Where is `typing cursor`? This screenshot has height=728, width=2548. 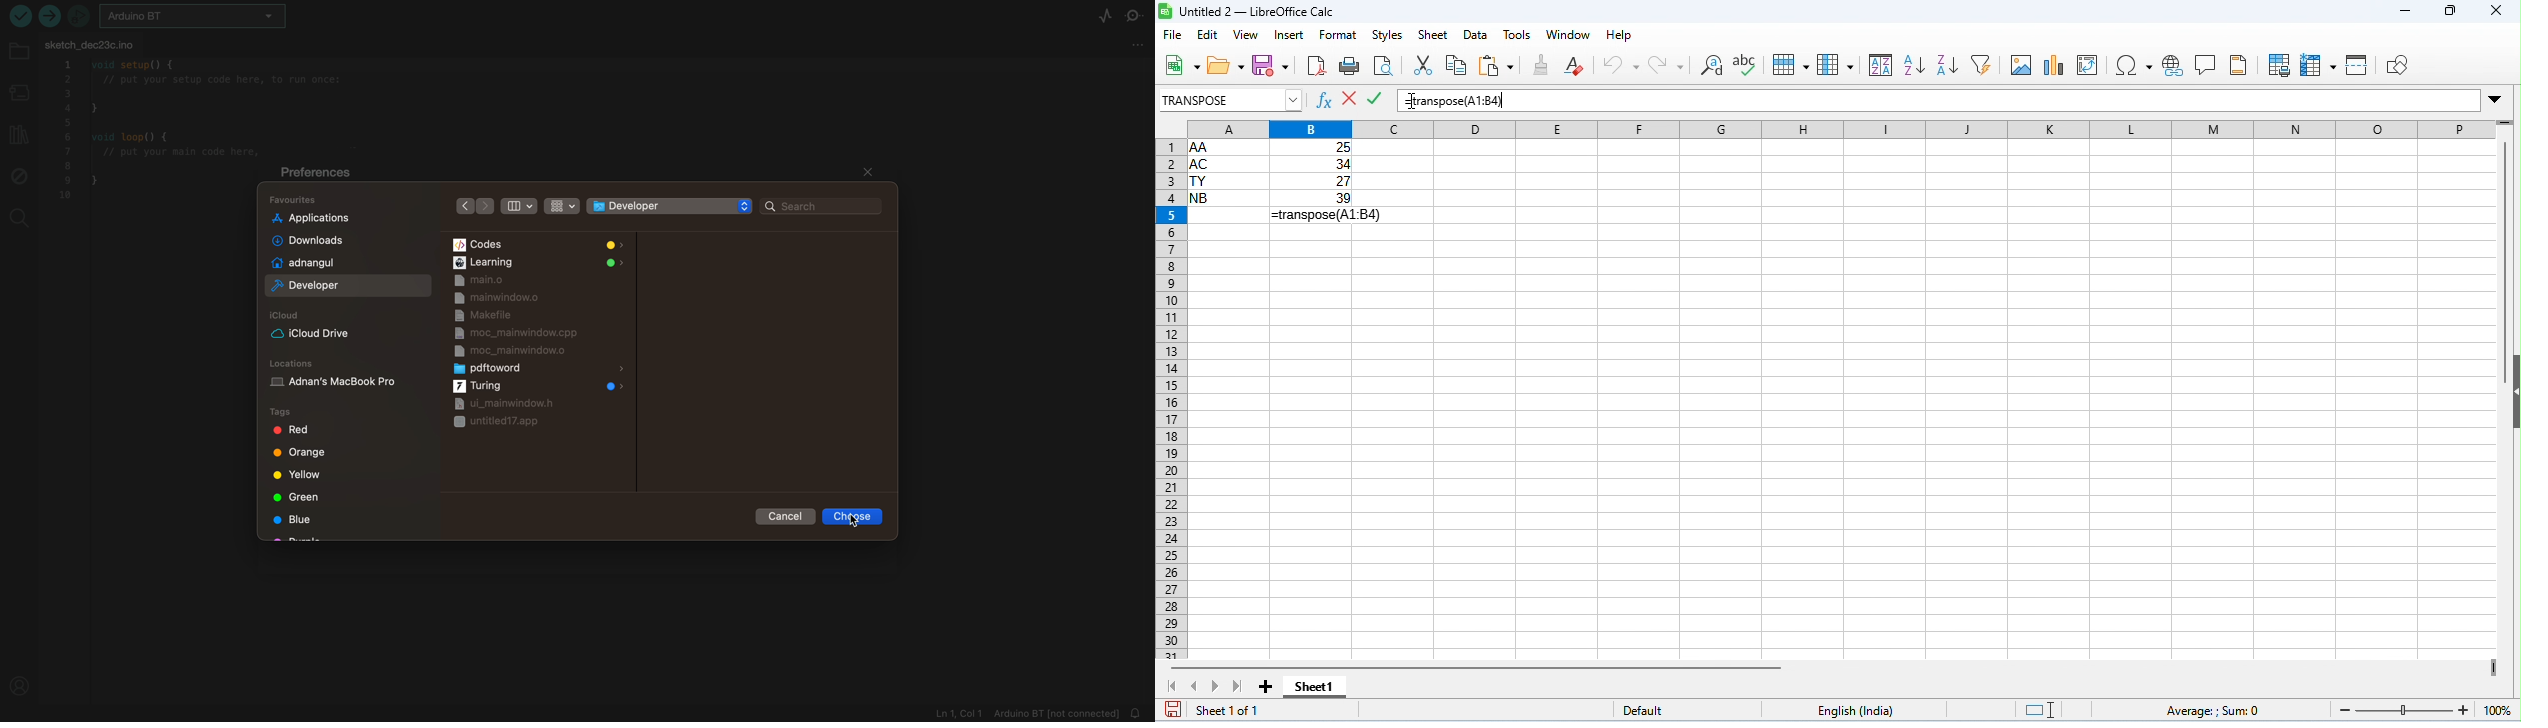 typing cursor is located at coordinates (1504, 103).